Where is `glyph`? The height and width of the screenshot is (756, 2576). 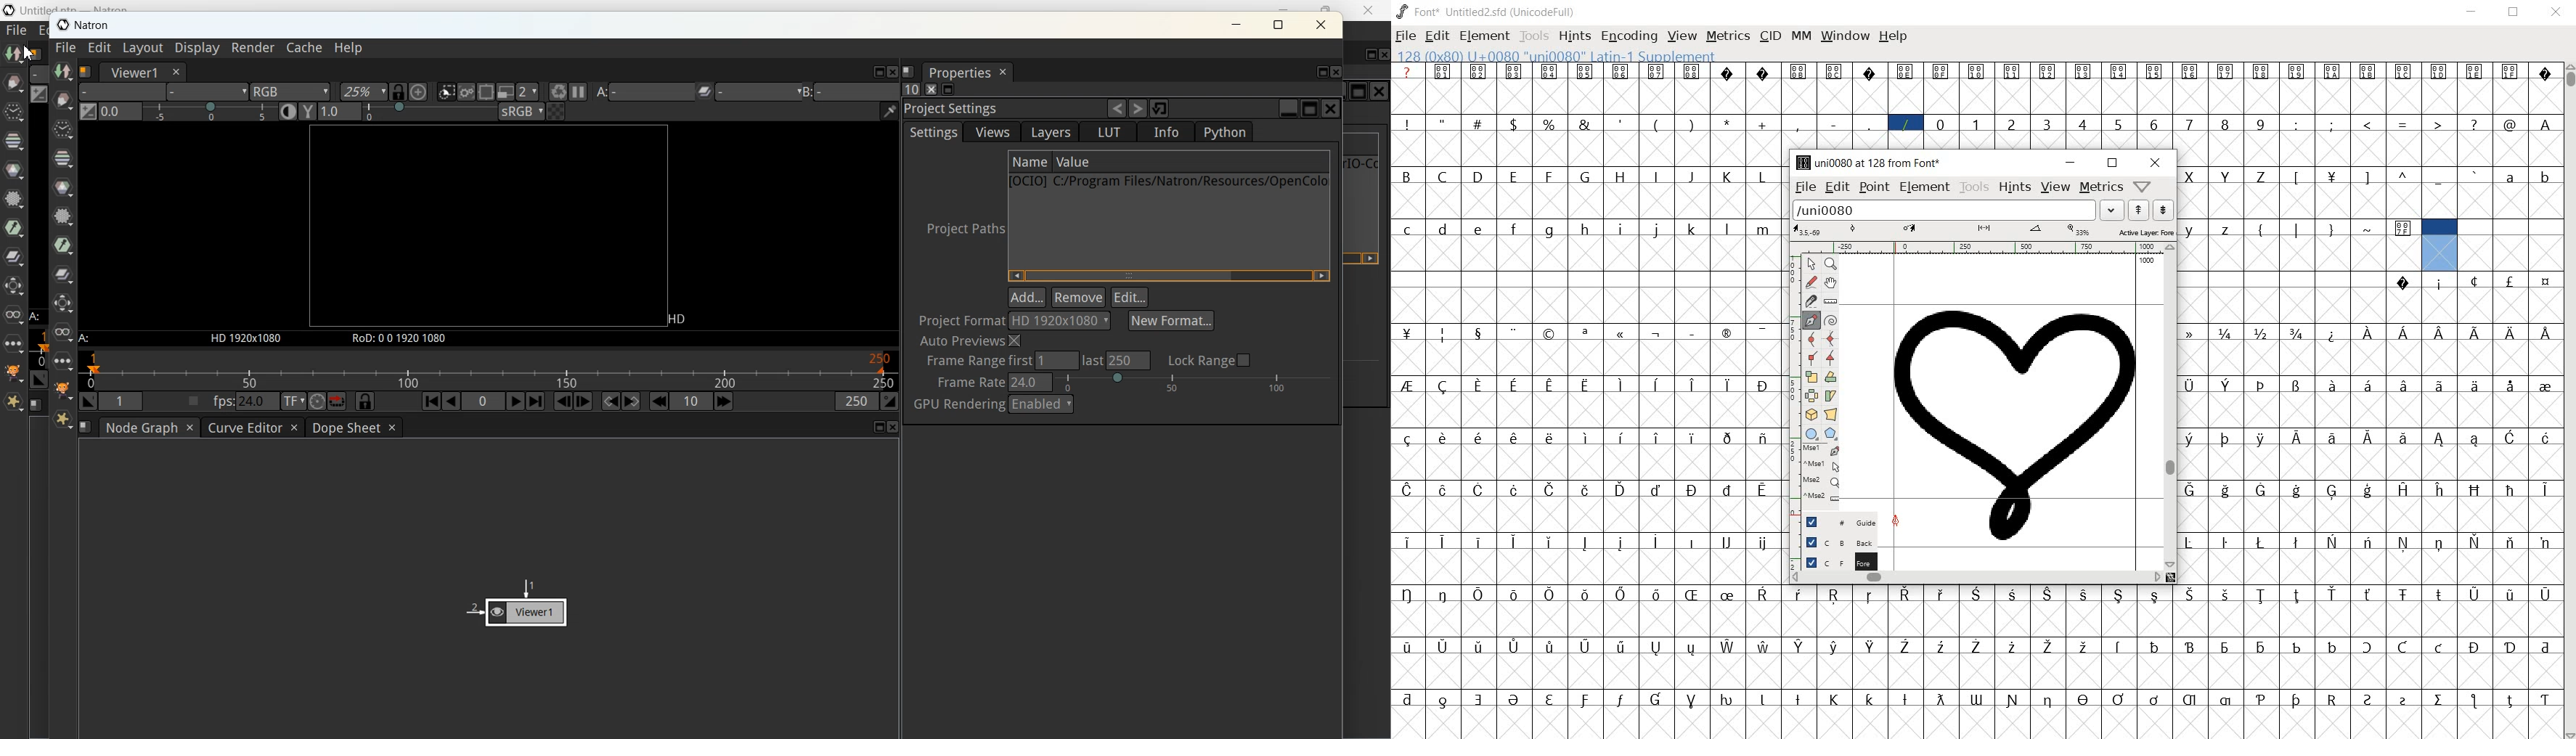 glyph is located at coordinates (1442, 542).